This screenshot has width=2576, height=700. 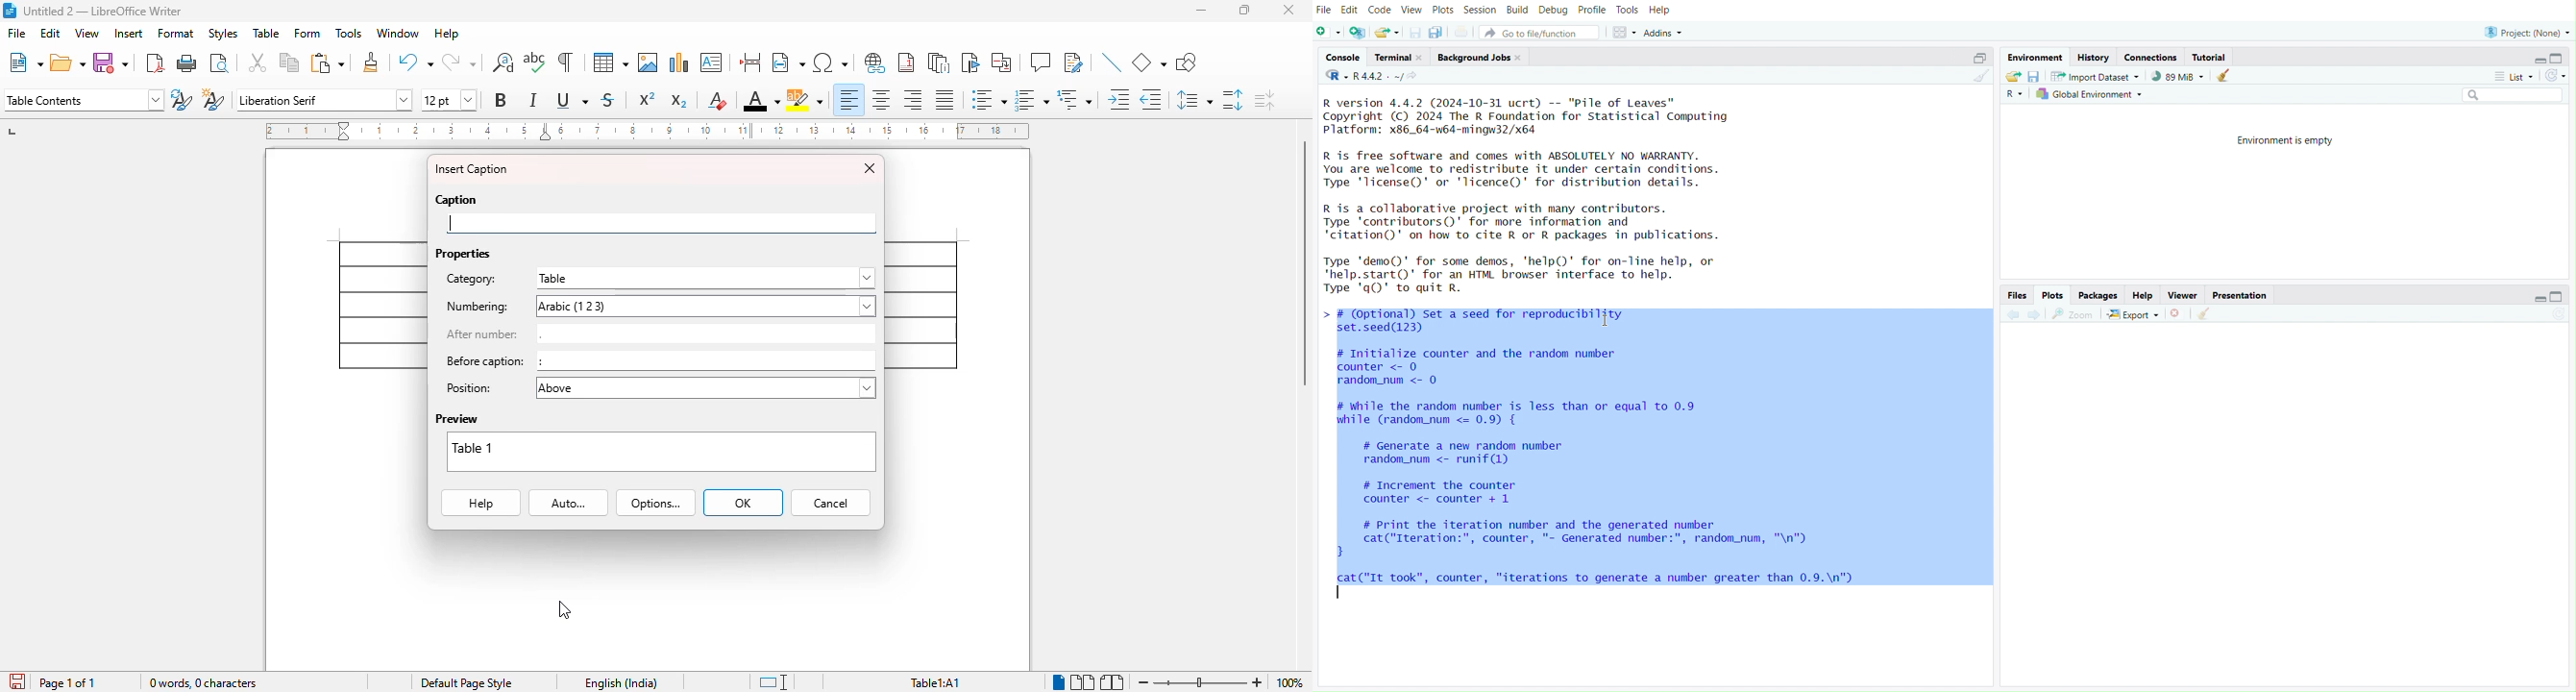 What do you see at coordinates (611, 62) in the screenshot?
I see `table` at bounding box center [611, 62].